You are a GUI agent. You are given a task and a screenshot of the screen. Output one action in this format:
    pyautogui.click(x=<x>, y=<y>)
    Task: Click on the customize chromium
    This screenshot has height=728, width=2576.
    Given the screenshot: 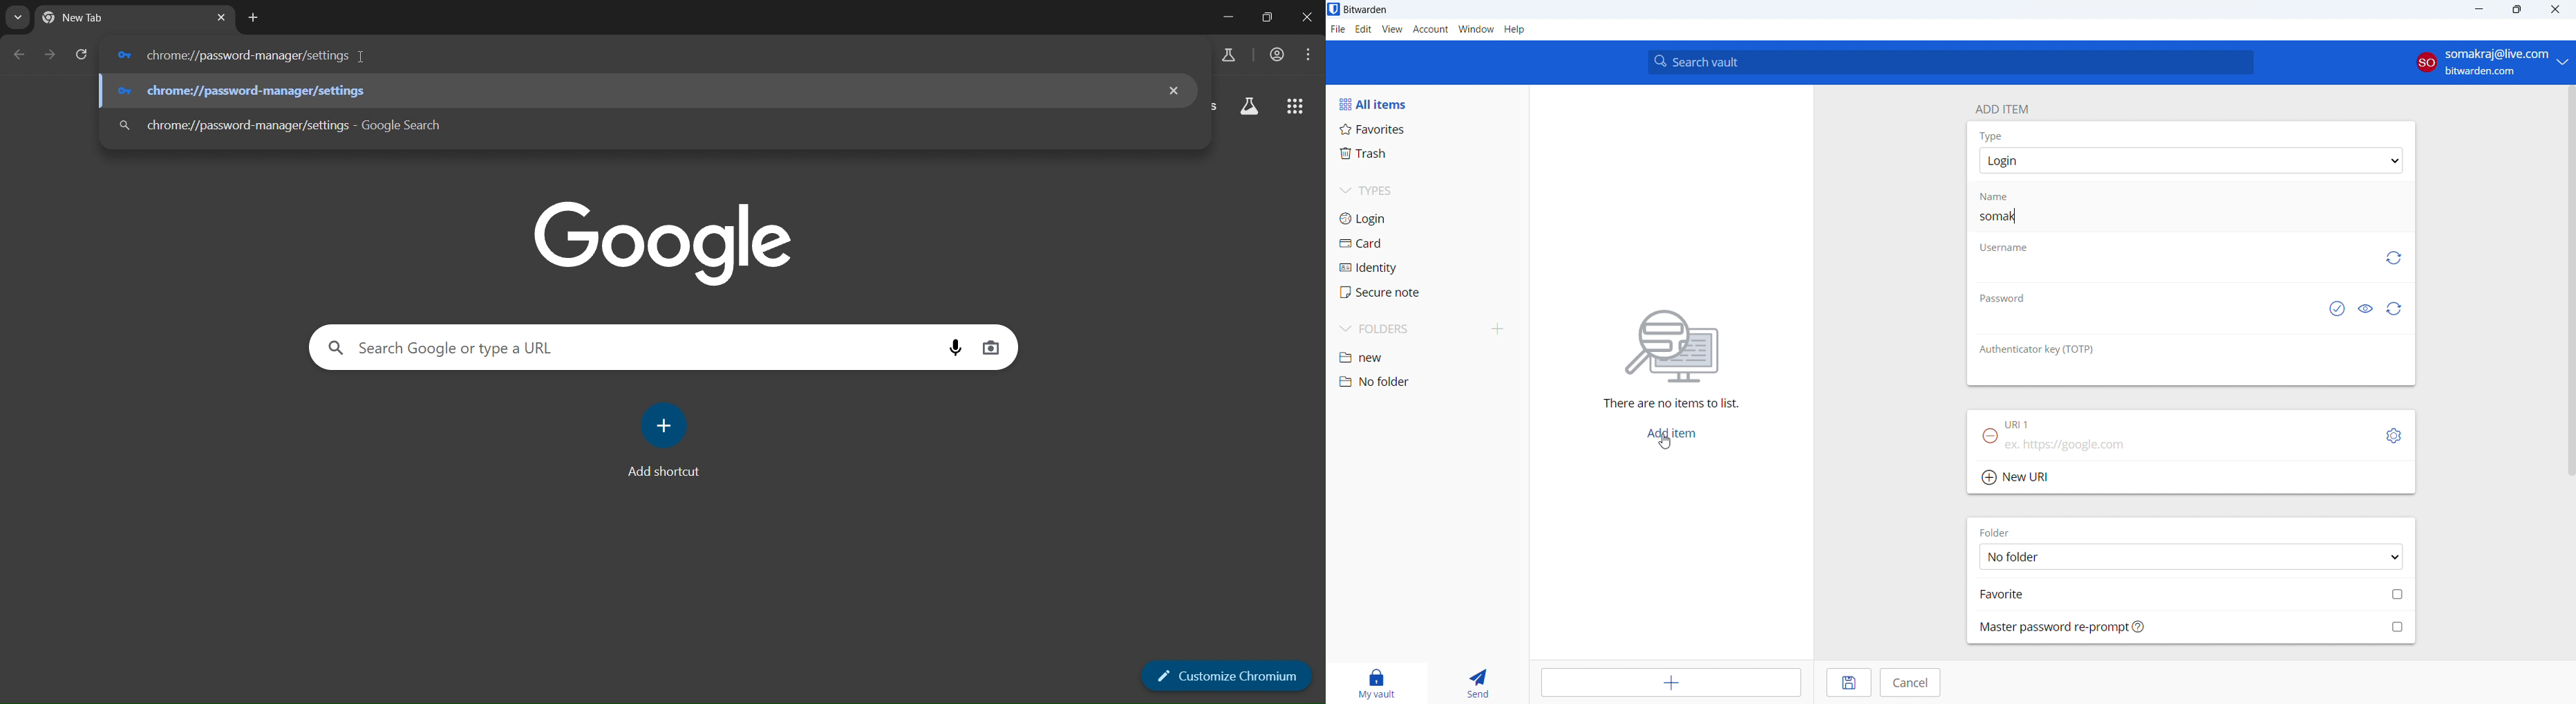 What is the action you would take?
    pyautogui.click(x=1214, y=681)
    